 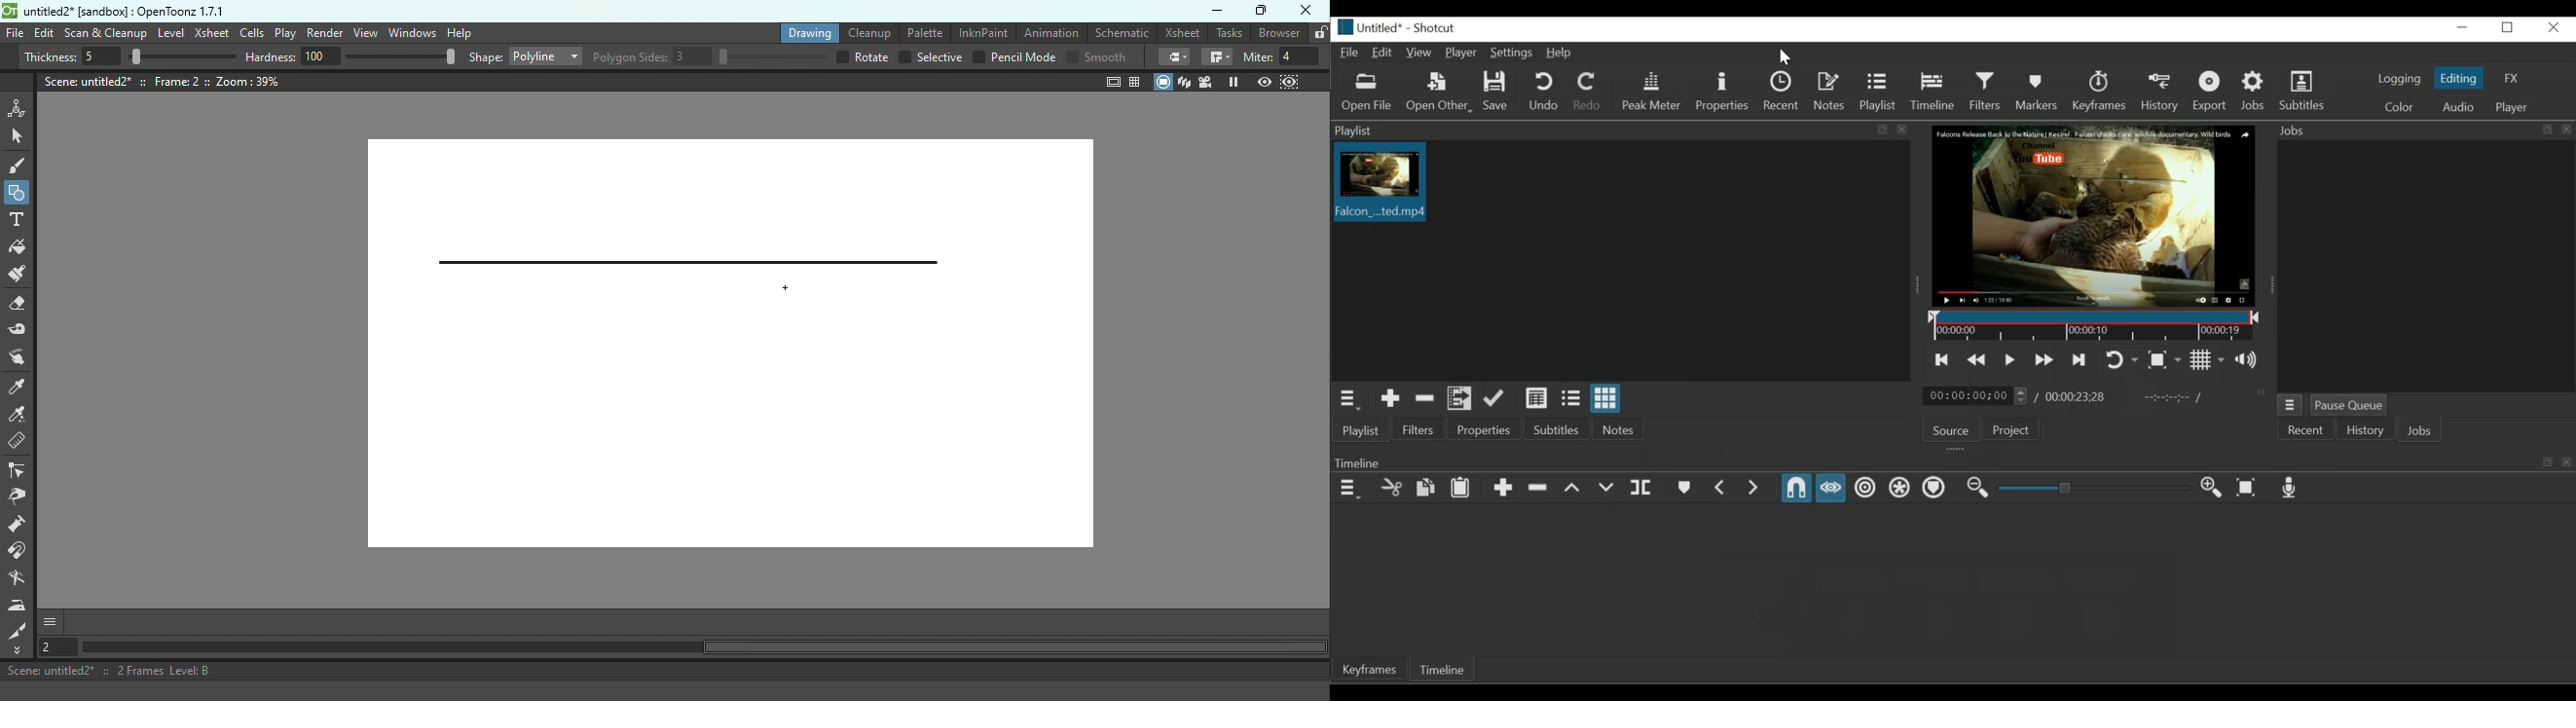 I want to click on Notes, so click(x=1831, y=92).